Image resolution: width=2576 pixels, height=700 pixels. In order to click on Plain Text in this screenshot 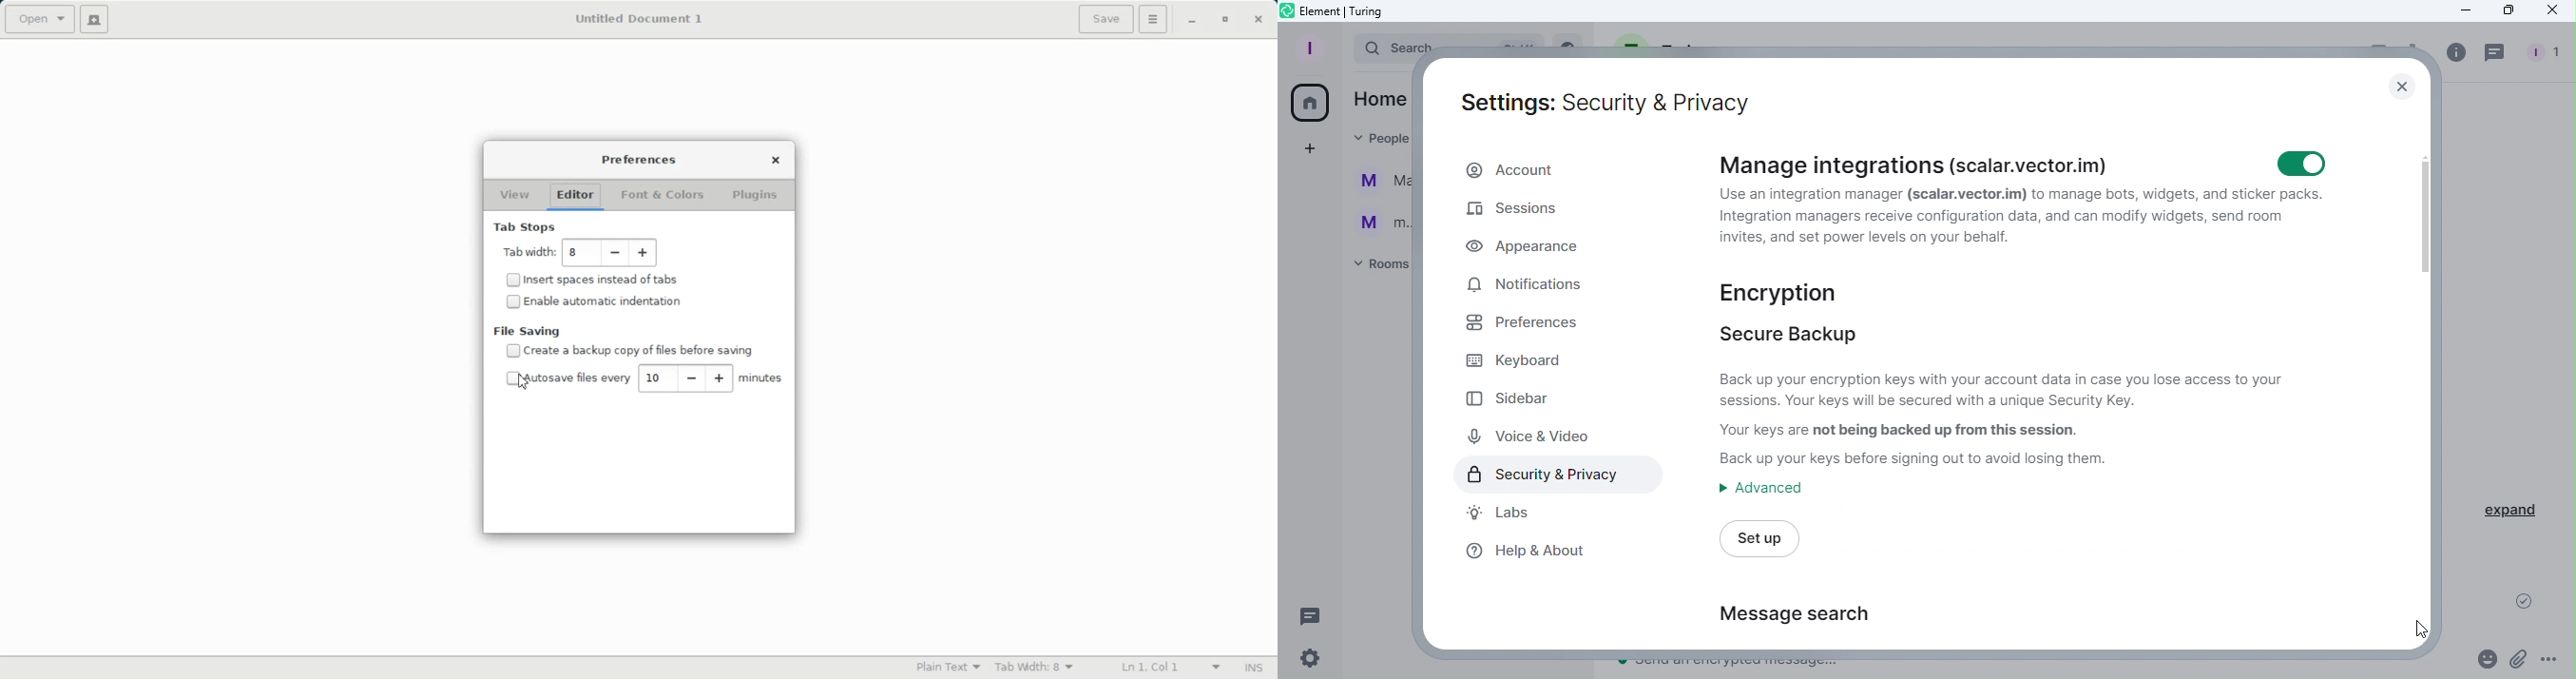, I will do `click(948, 667)`.